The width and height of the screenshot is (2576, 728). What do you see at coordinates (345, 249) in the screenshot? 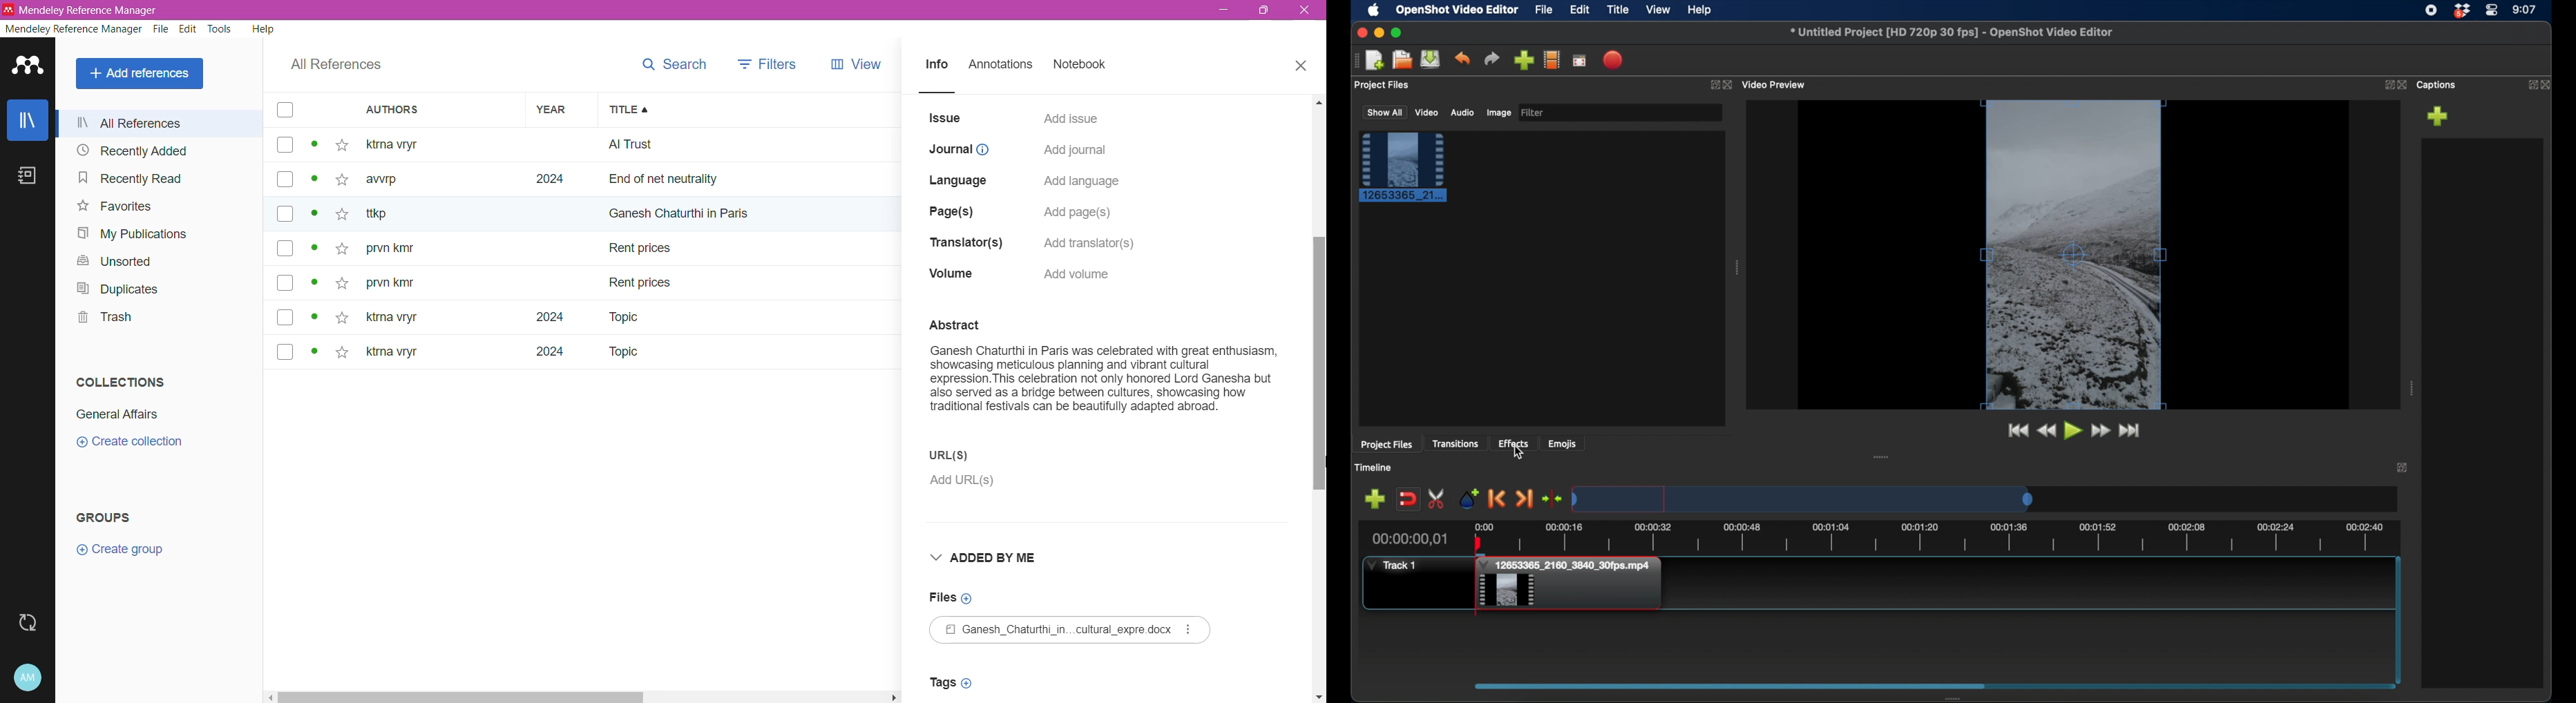
I see `Click to add the reference item to Favorites` at bounding box center [345, 249].